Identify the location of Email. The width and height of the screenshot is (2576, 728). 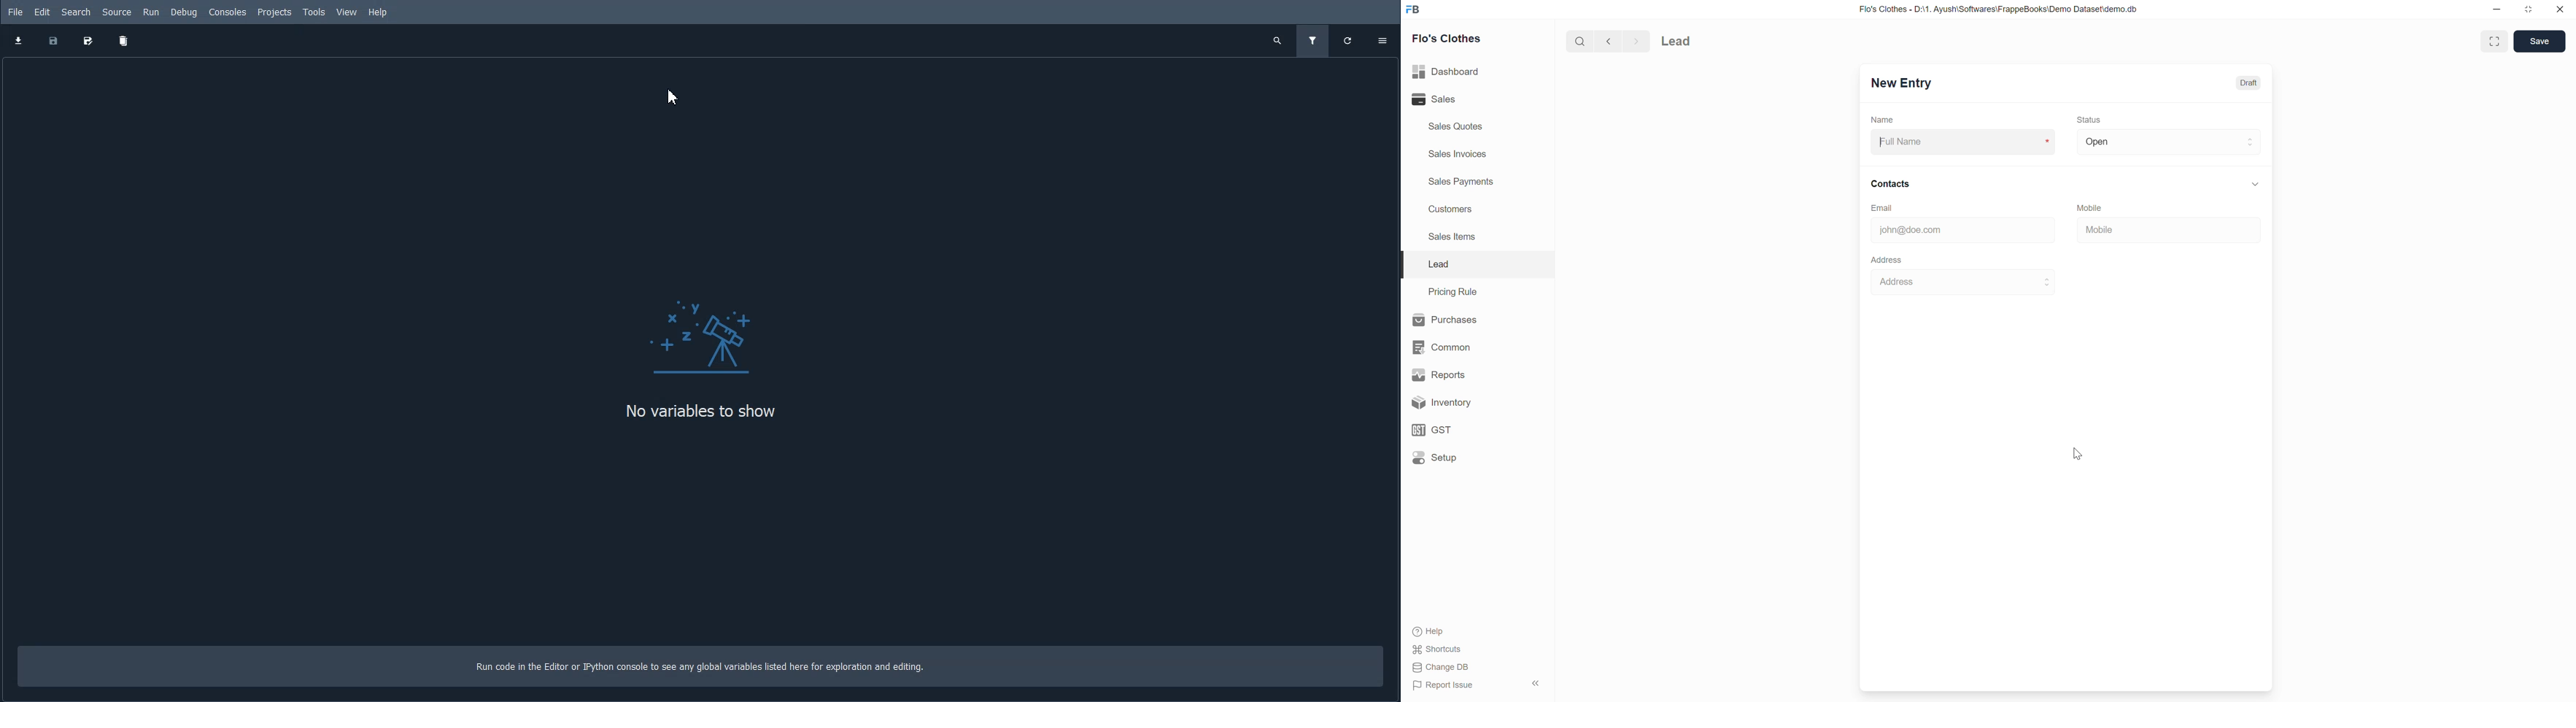
(1888, 208).